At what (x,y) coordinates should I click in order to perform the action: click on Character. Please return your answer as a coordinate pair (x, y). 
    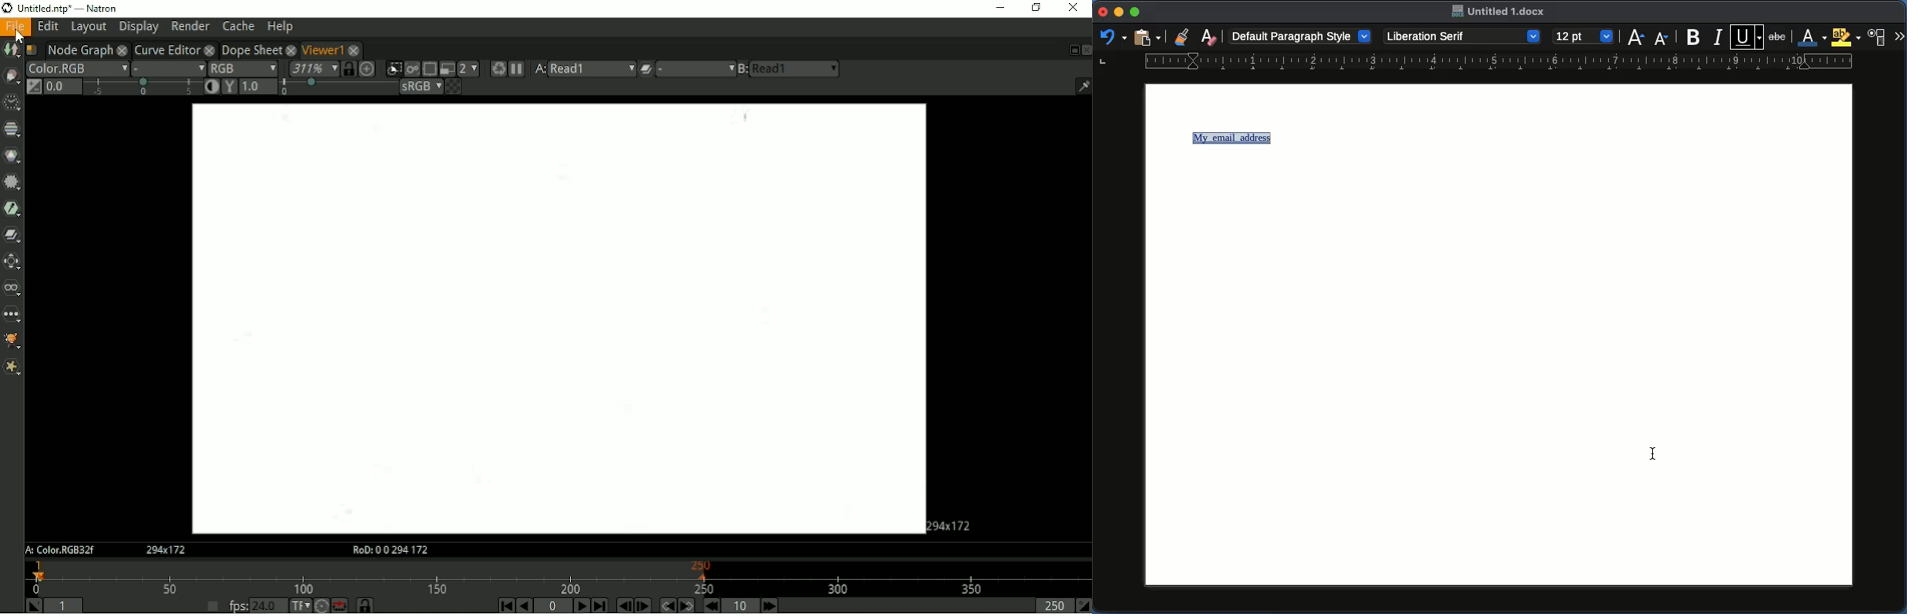
    Looking at the image, I should click on (1879, 35).